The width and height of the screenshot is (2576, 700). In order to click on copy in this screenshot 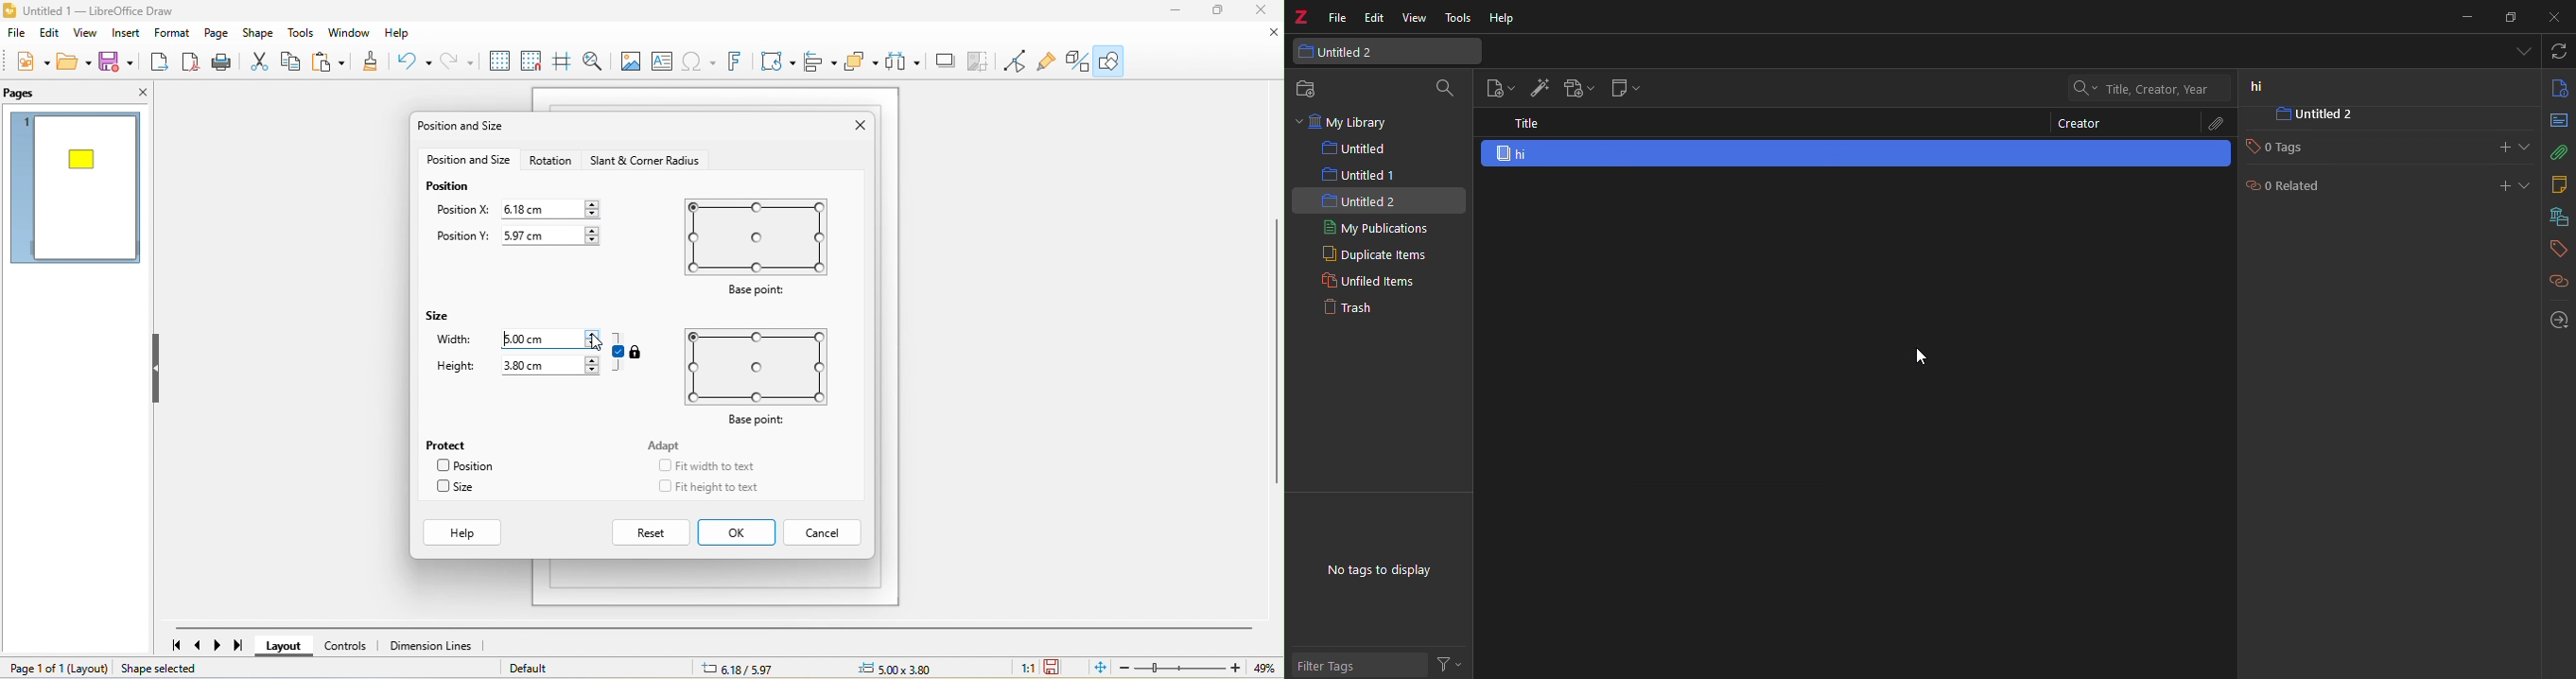, I will do `click(296, 60)`.